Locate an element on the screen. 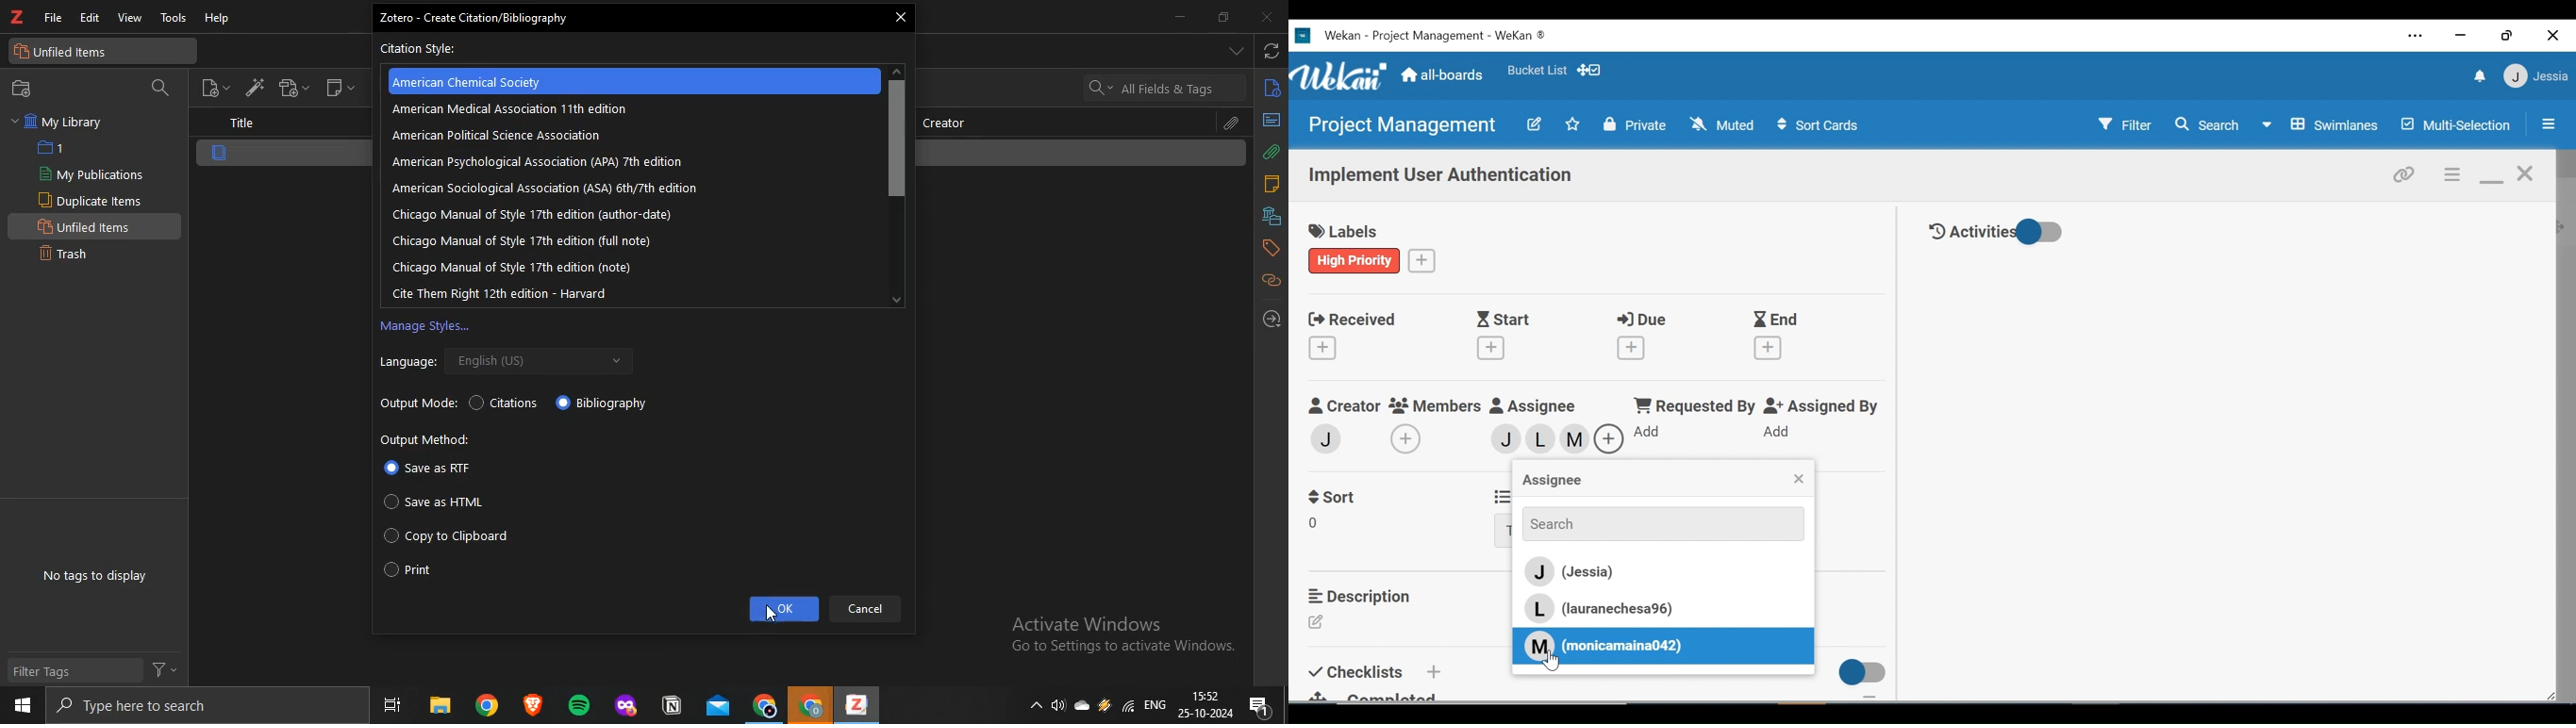 The image size is (2576, 728). Assignee is located at coordinates (1535, 406).